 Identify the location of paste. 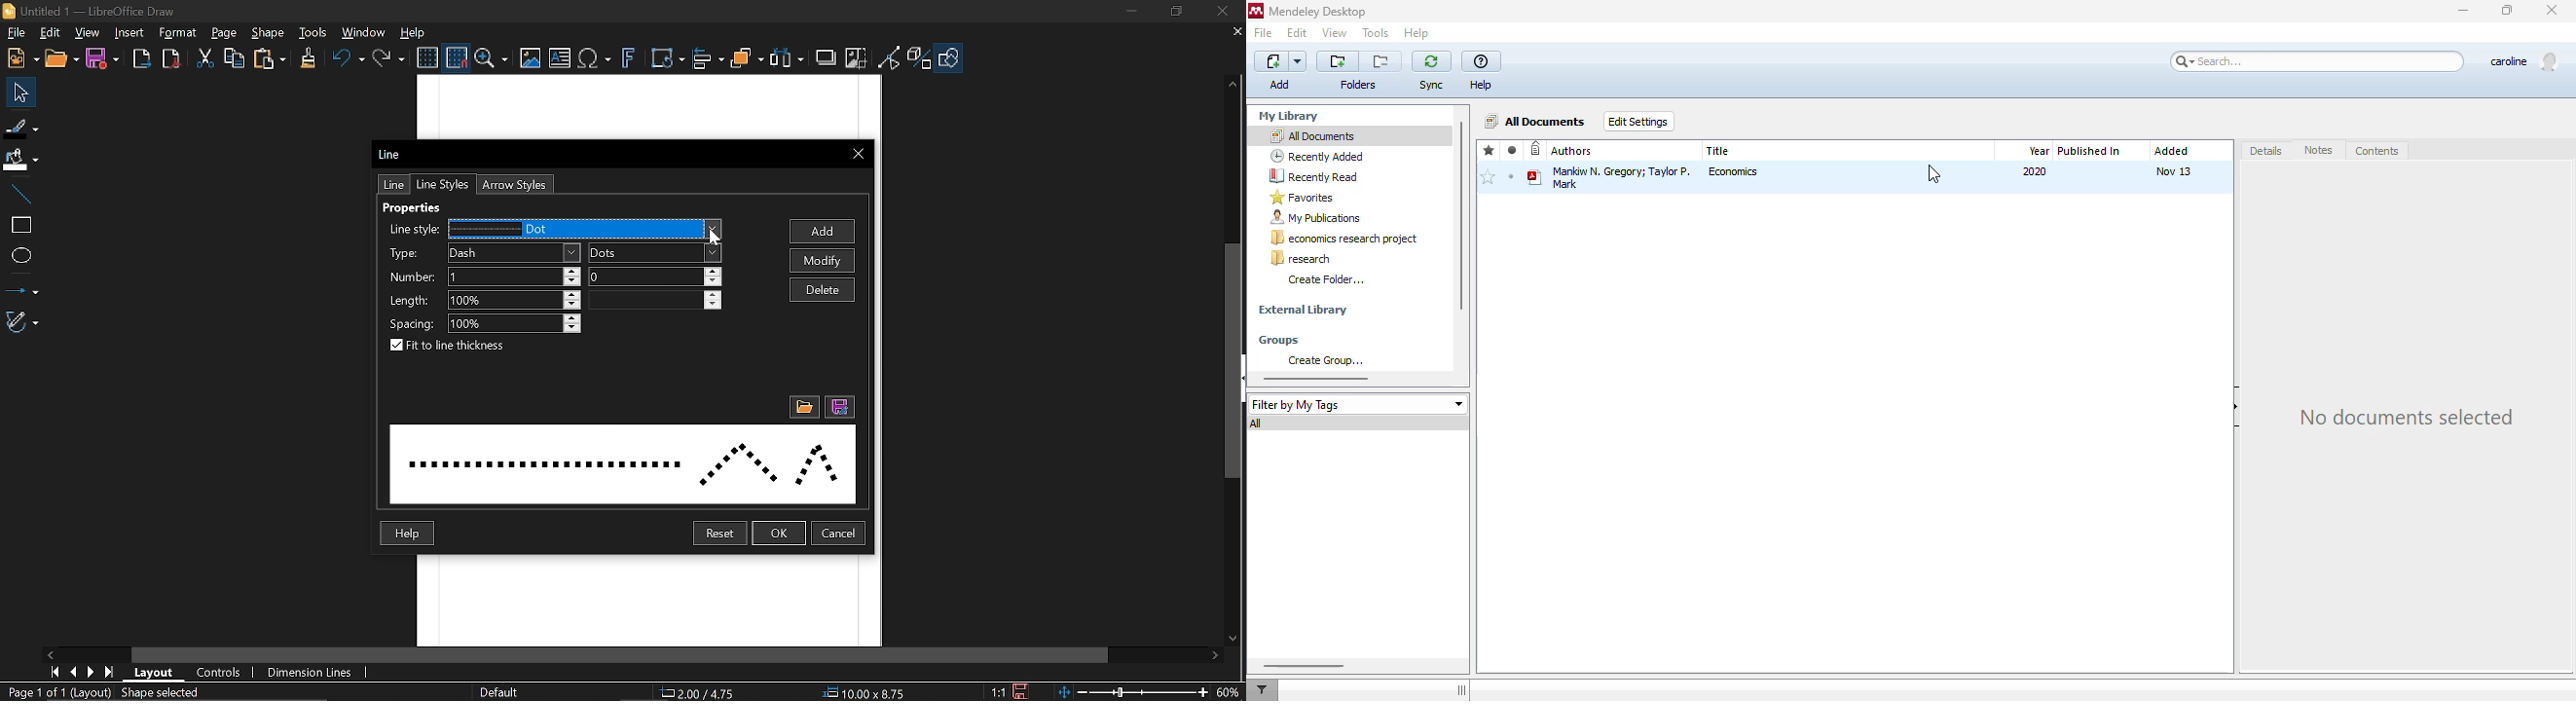
(271, 58).